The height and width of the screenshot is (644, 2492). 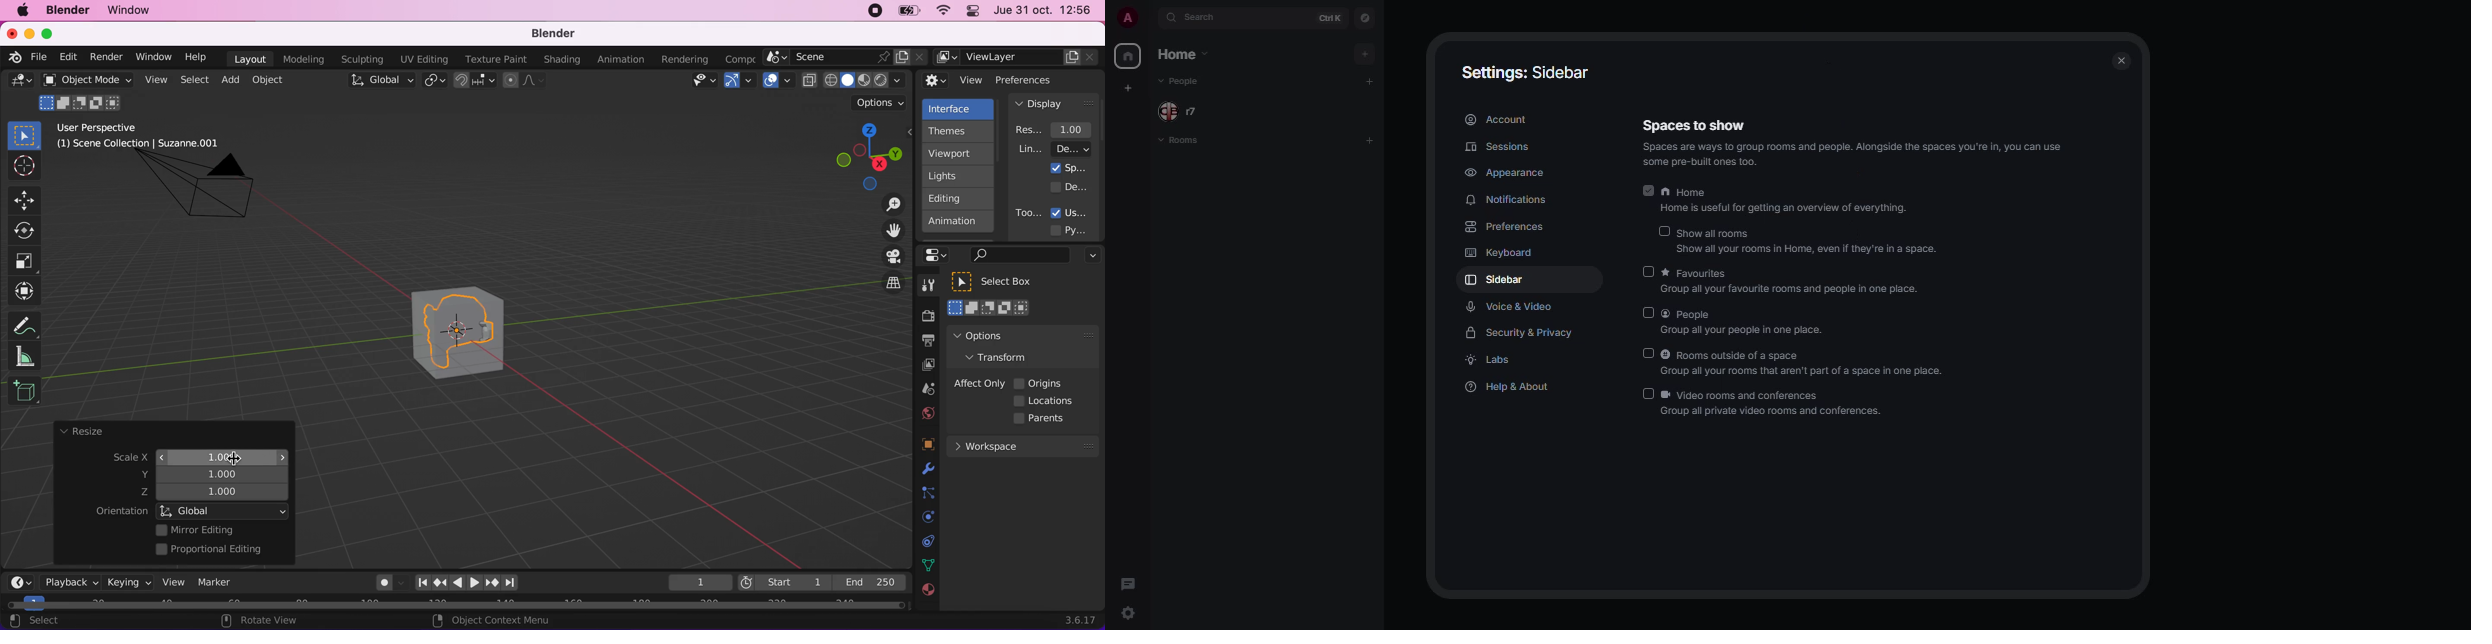 I want to click on python tooltips, so click(x=1079, y=229).